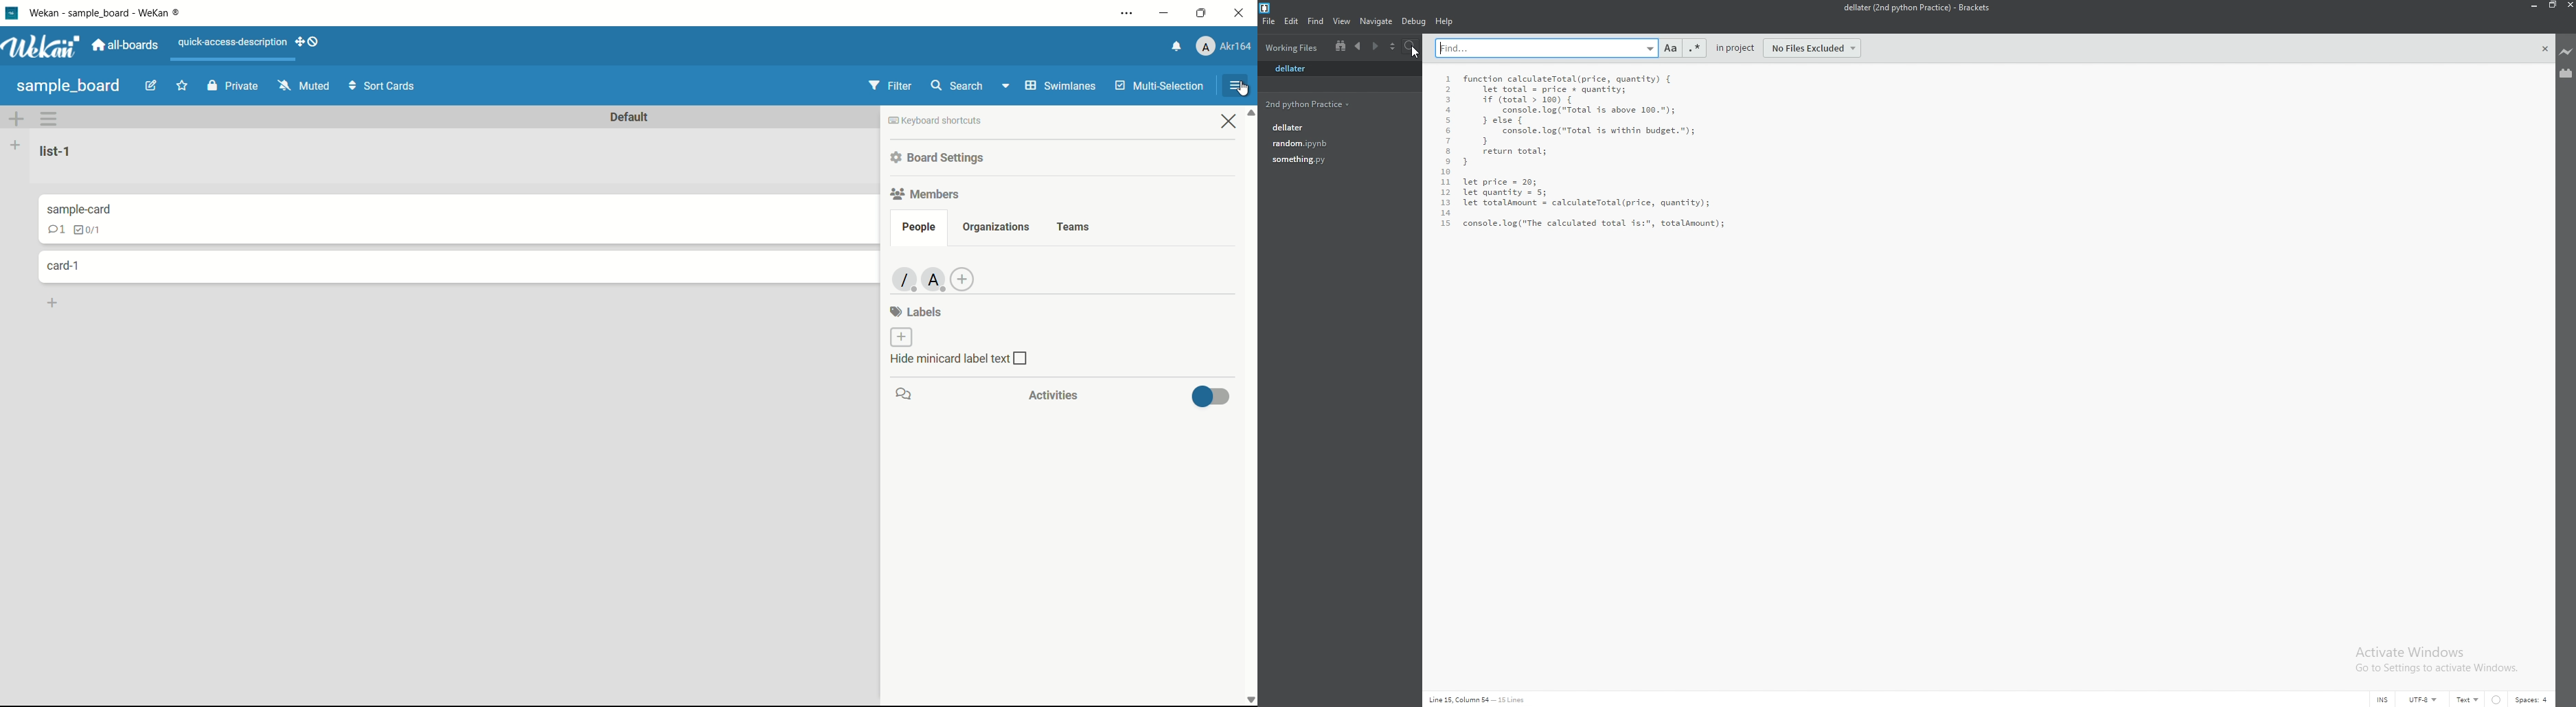 The image size is (2576, 728). Describe the element at coordinates (1336, 160) in the screenshot. I see `something.py` at that location.